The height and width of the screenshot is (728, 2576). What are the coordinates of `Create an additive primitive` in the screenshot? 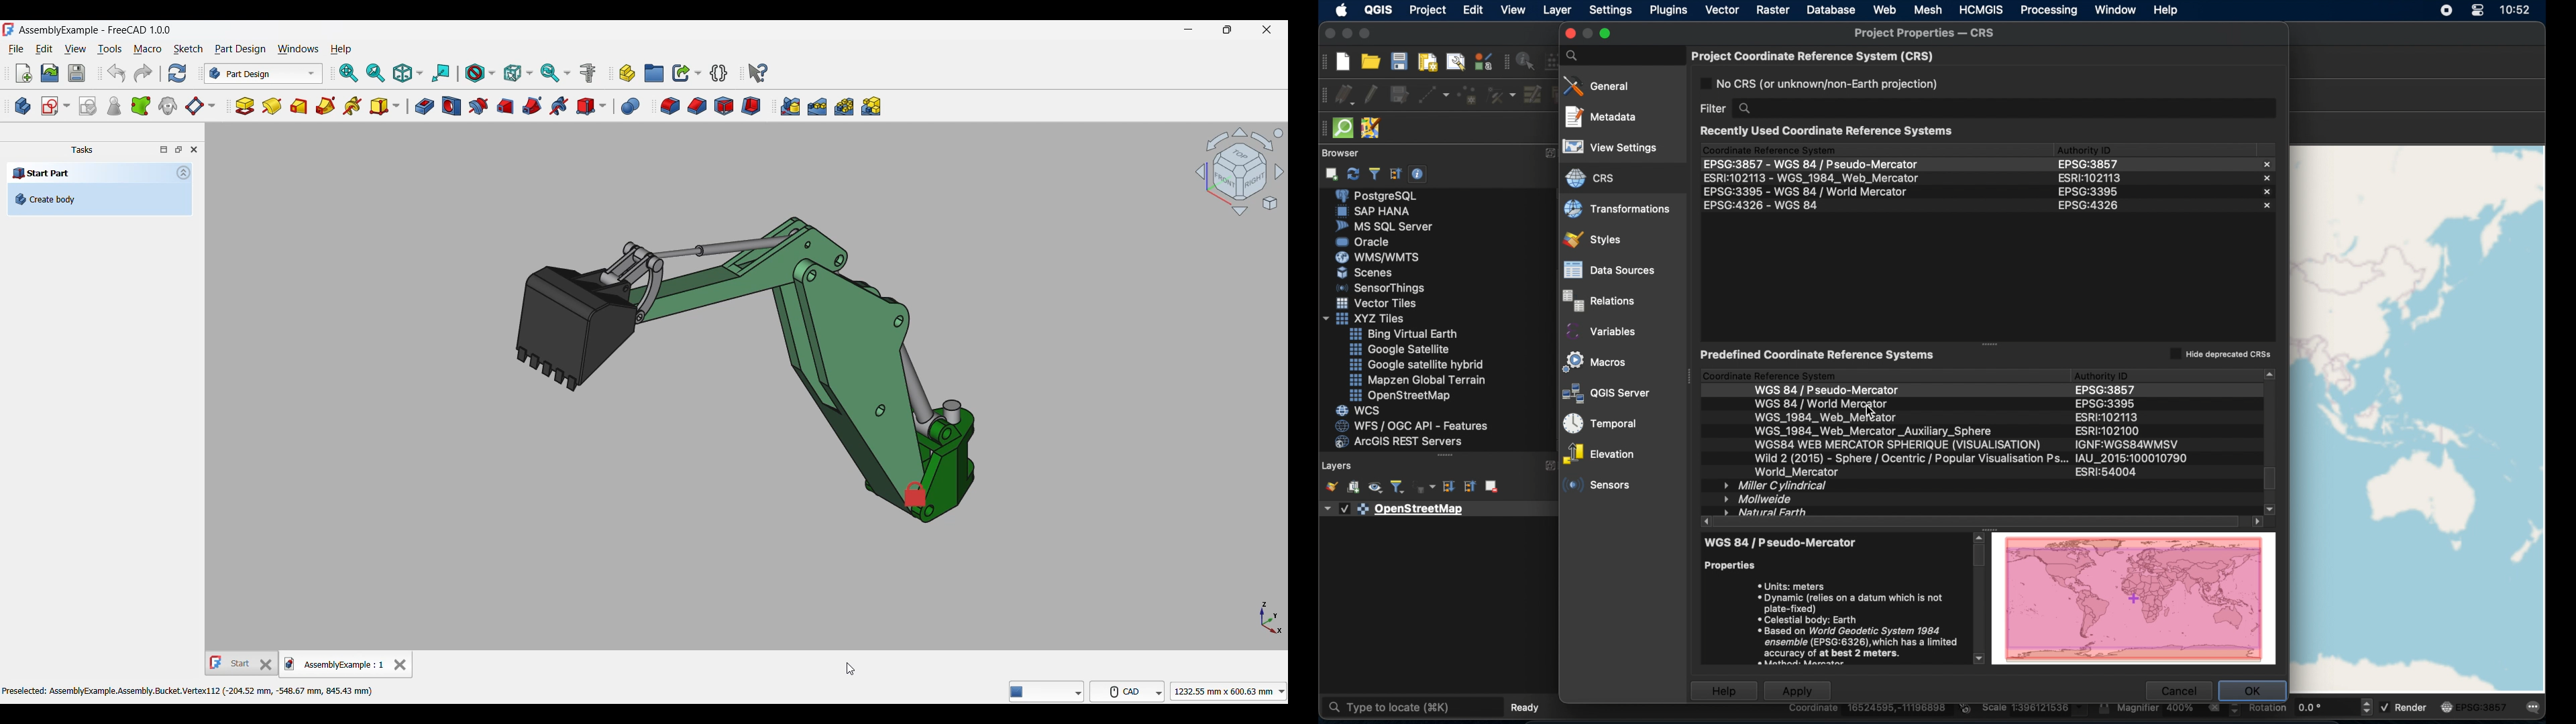 It's located at (385, 106).